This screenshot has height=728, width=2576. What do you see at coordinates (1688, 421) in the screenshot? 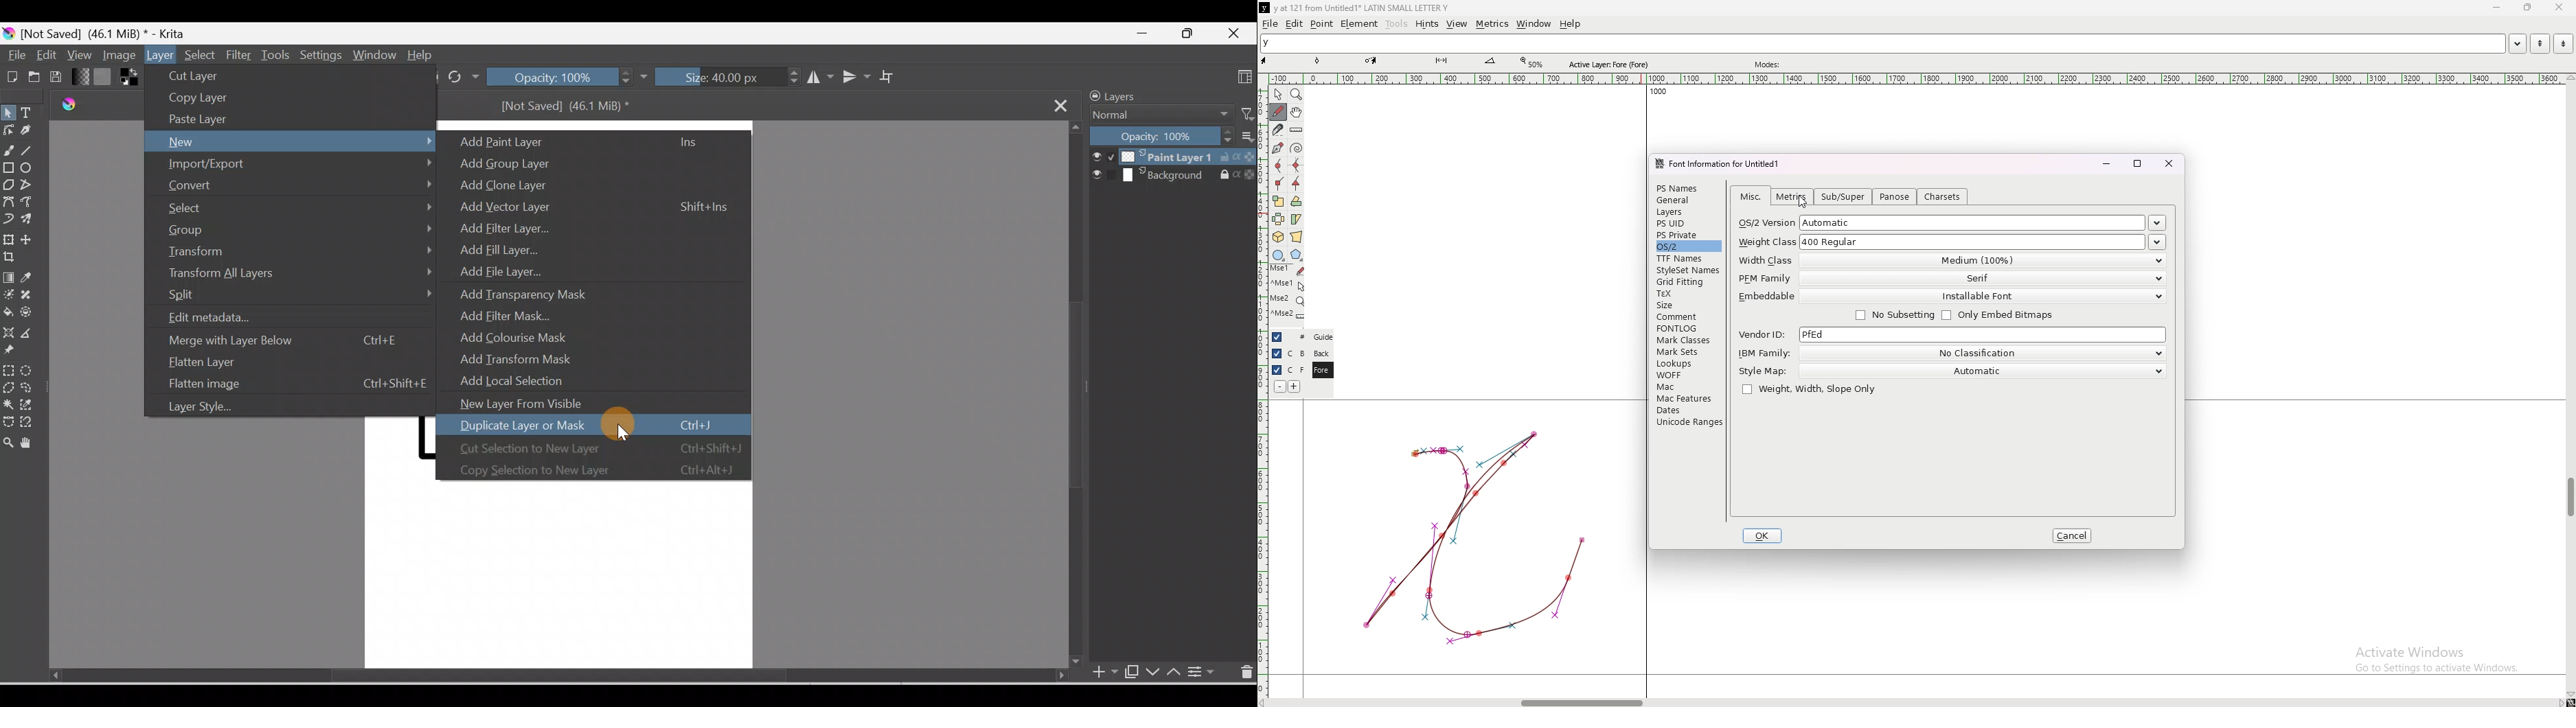
I see `unicode ranges` at bounding box center [1688, 421].